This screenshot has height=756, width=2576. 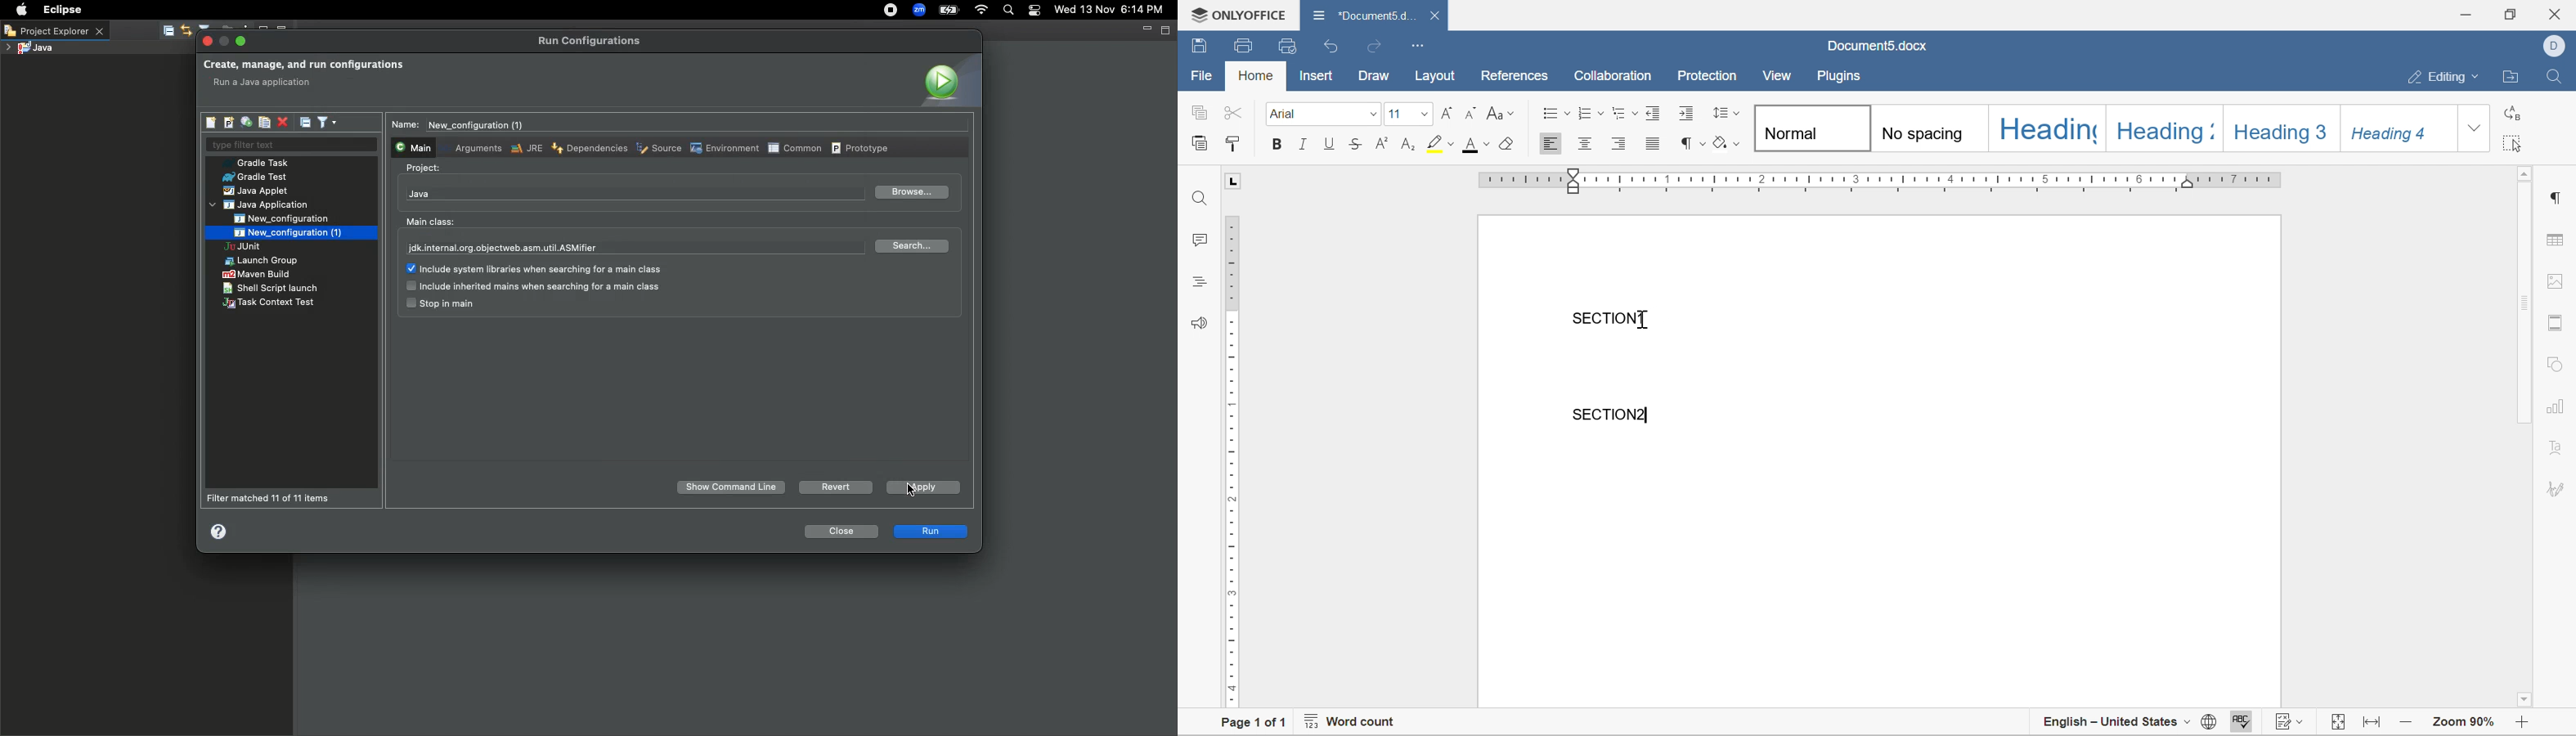 I want to click on Java project, so click(x=29, y=49).